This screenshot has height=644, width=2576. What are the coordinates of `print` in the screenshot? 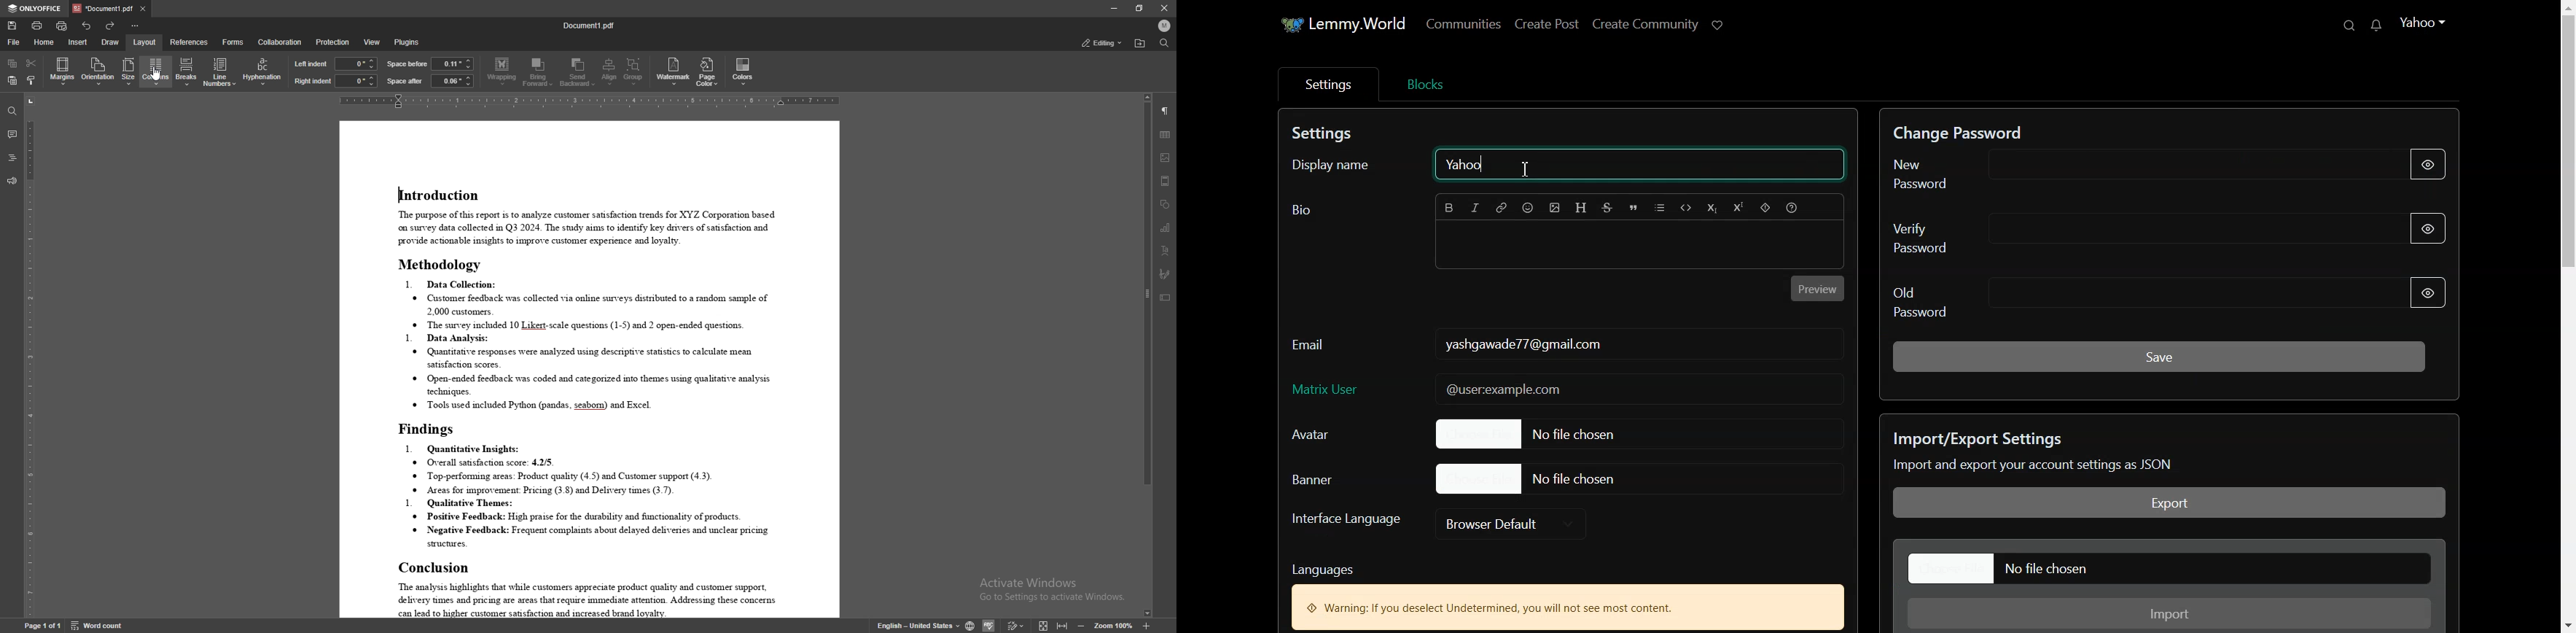 It's located at (37, 26).